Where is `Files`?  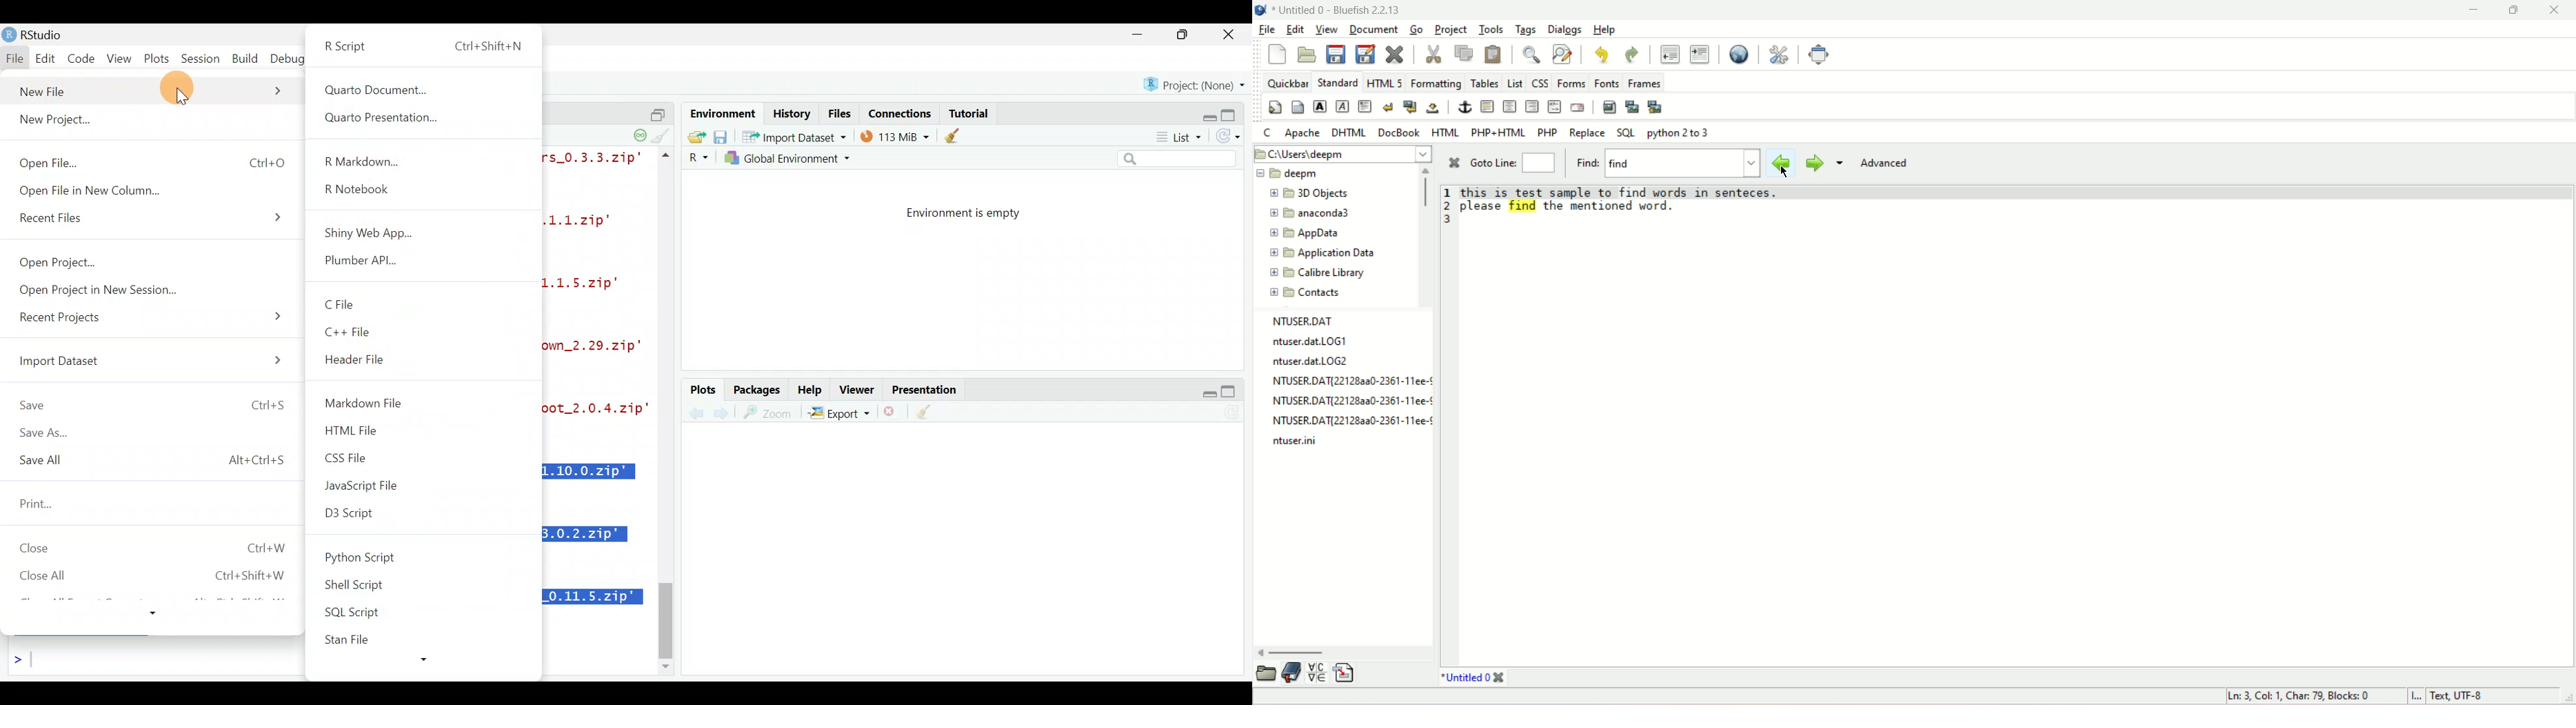
Files is located at coordinates (840, 114).